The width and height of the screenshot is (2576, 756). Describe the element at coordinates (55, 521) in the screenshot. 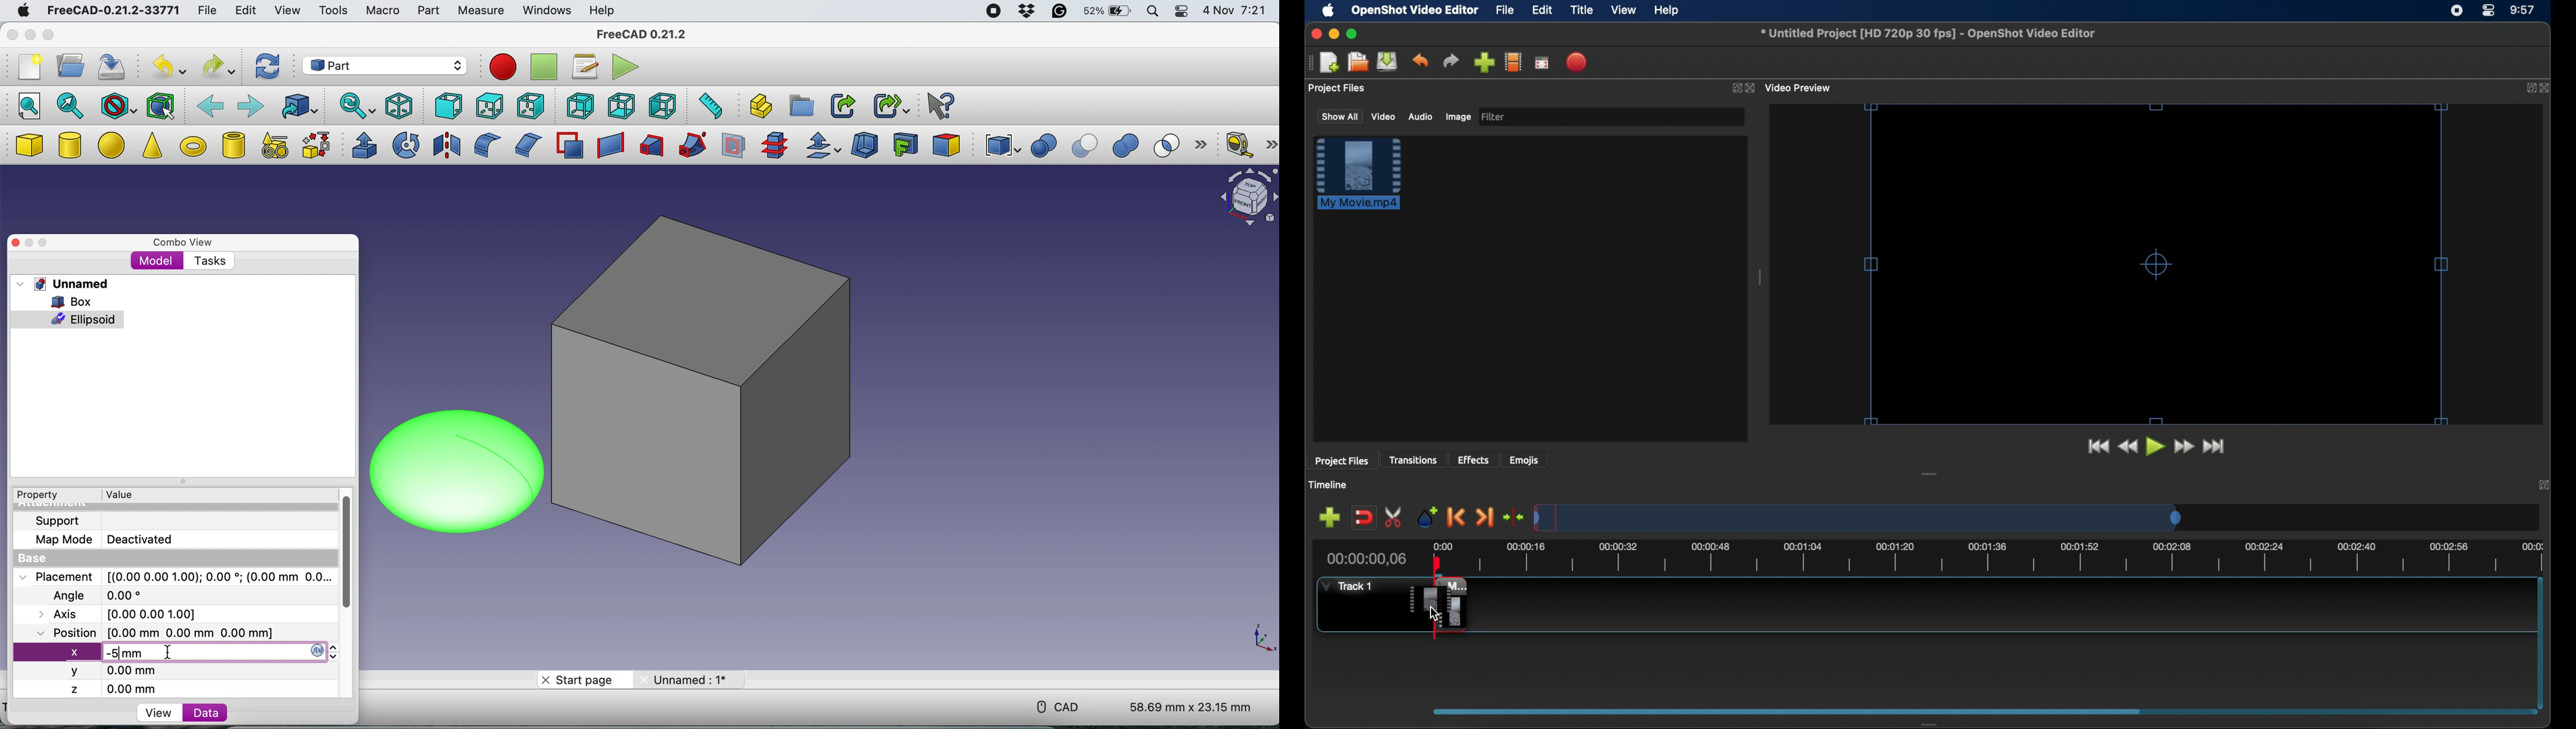

I see `support` at that location.